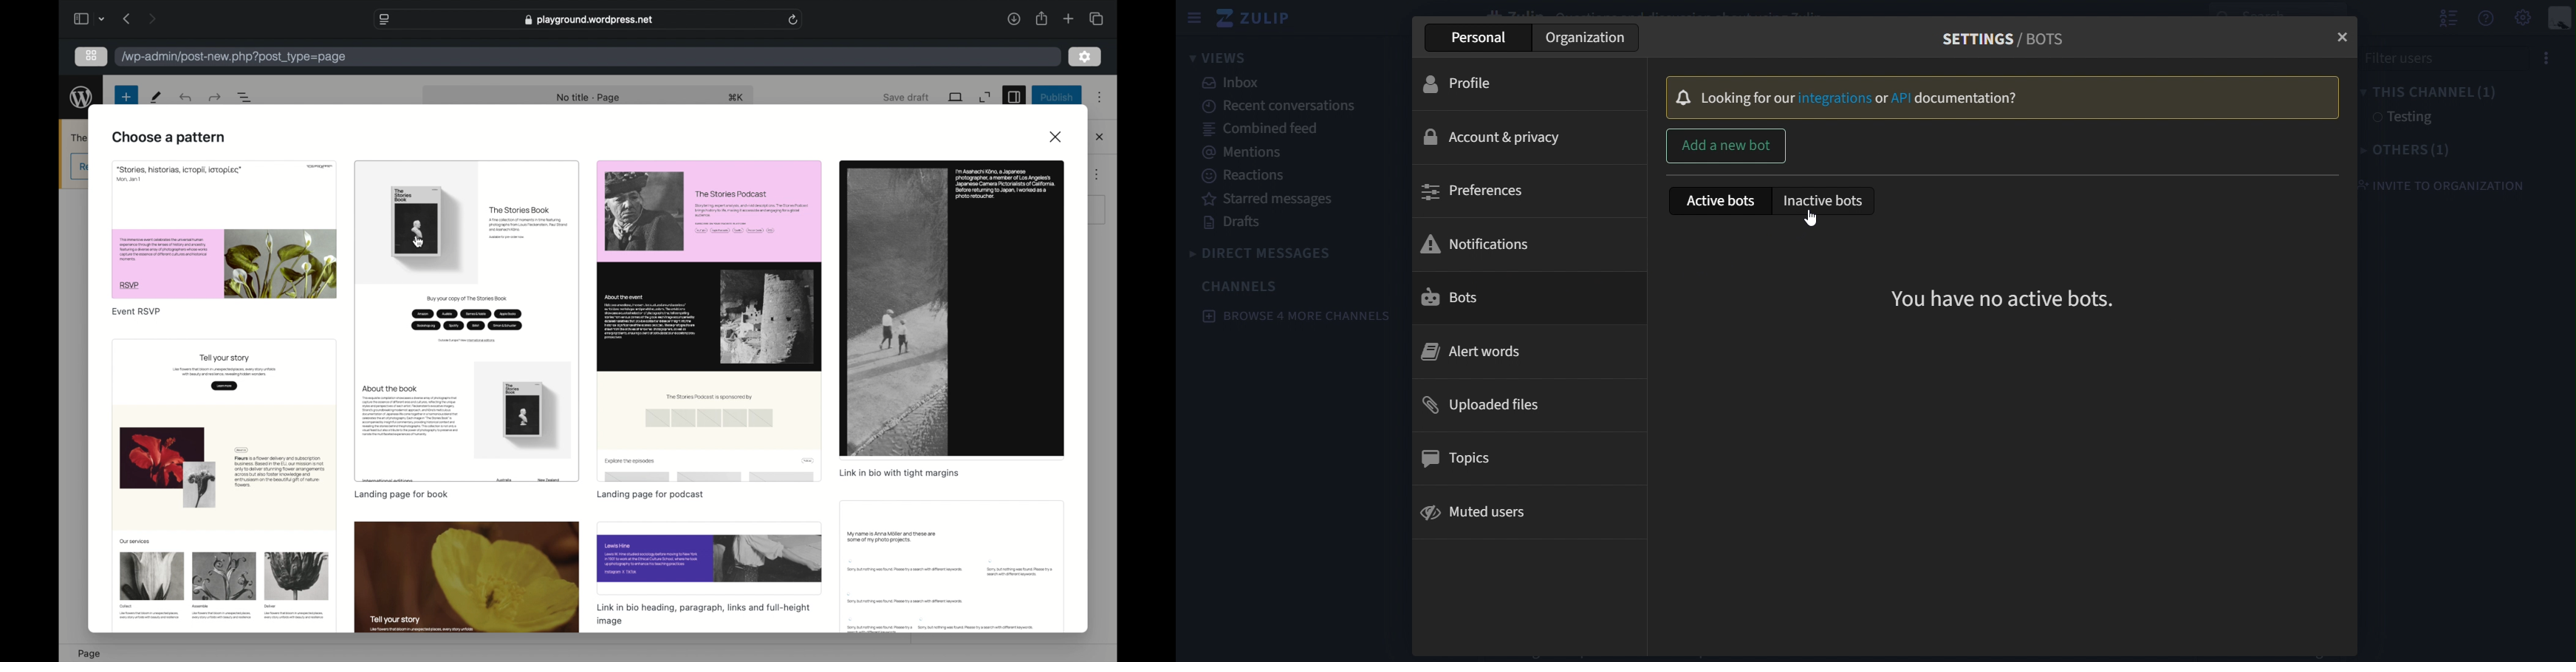 The image size is (2576, 672). I want to click on next page, so click(153, 19).